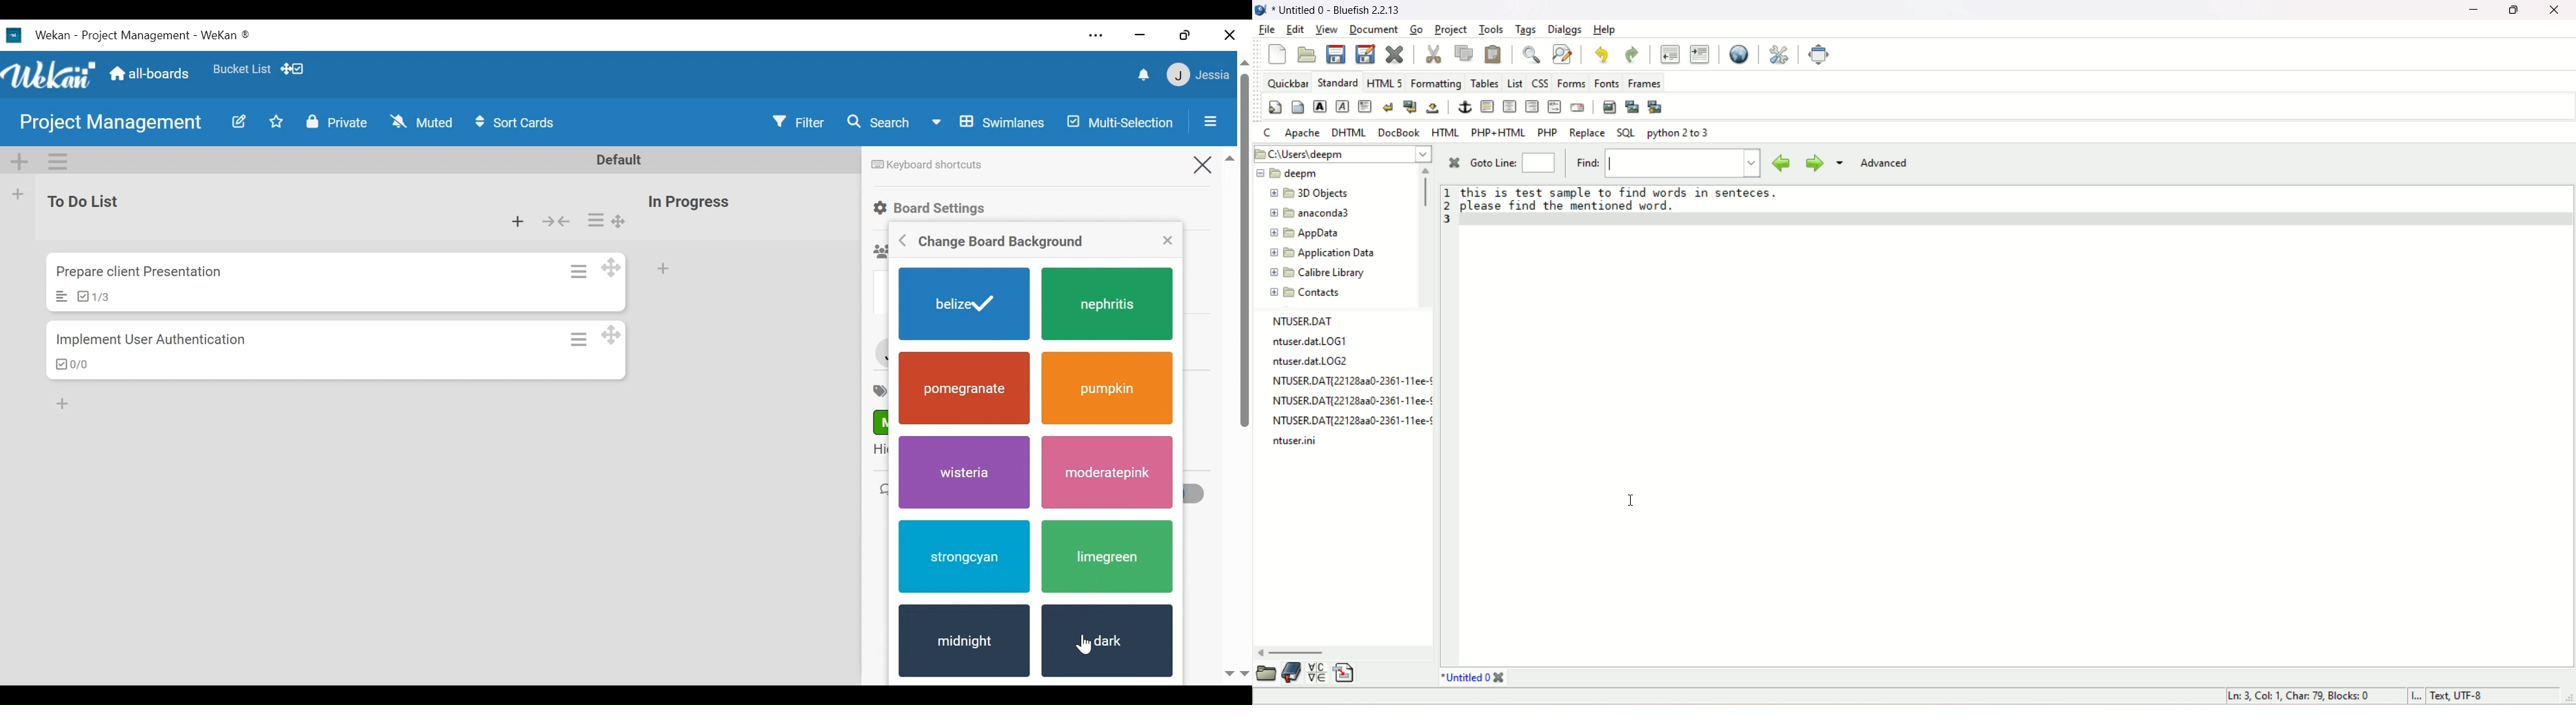 The image size is (2576, 728). What do you see at coordinates (1097, 37) in the screenshot?
I see `settings and more` at bounding box center [1097, 37].